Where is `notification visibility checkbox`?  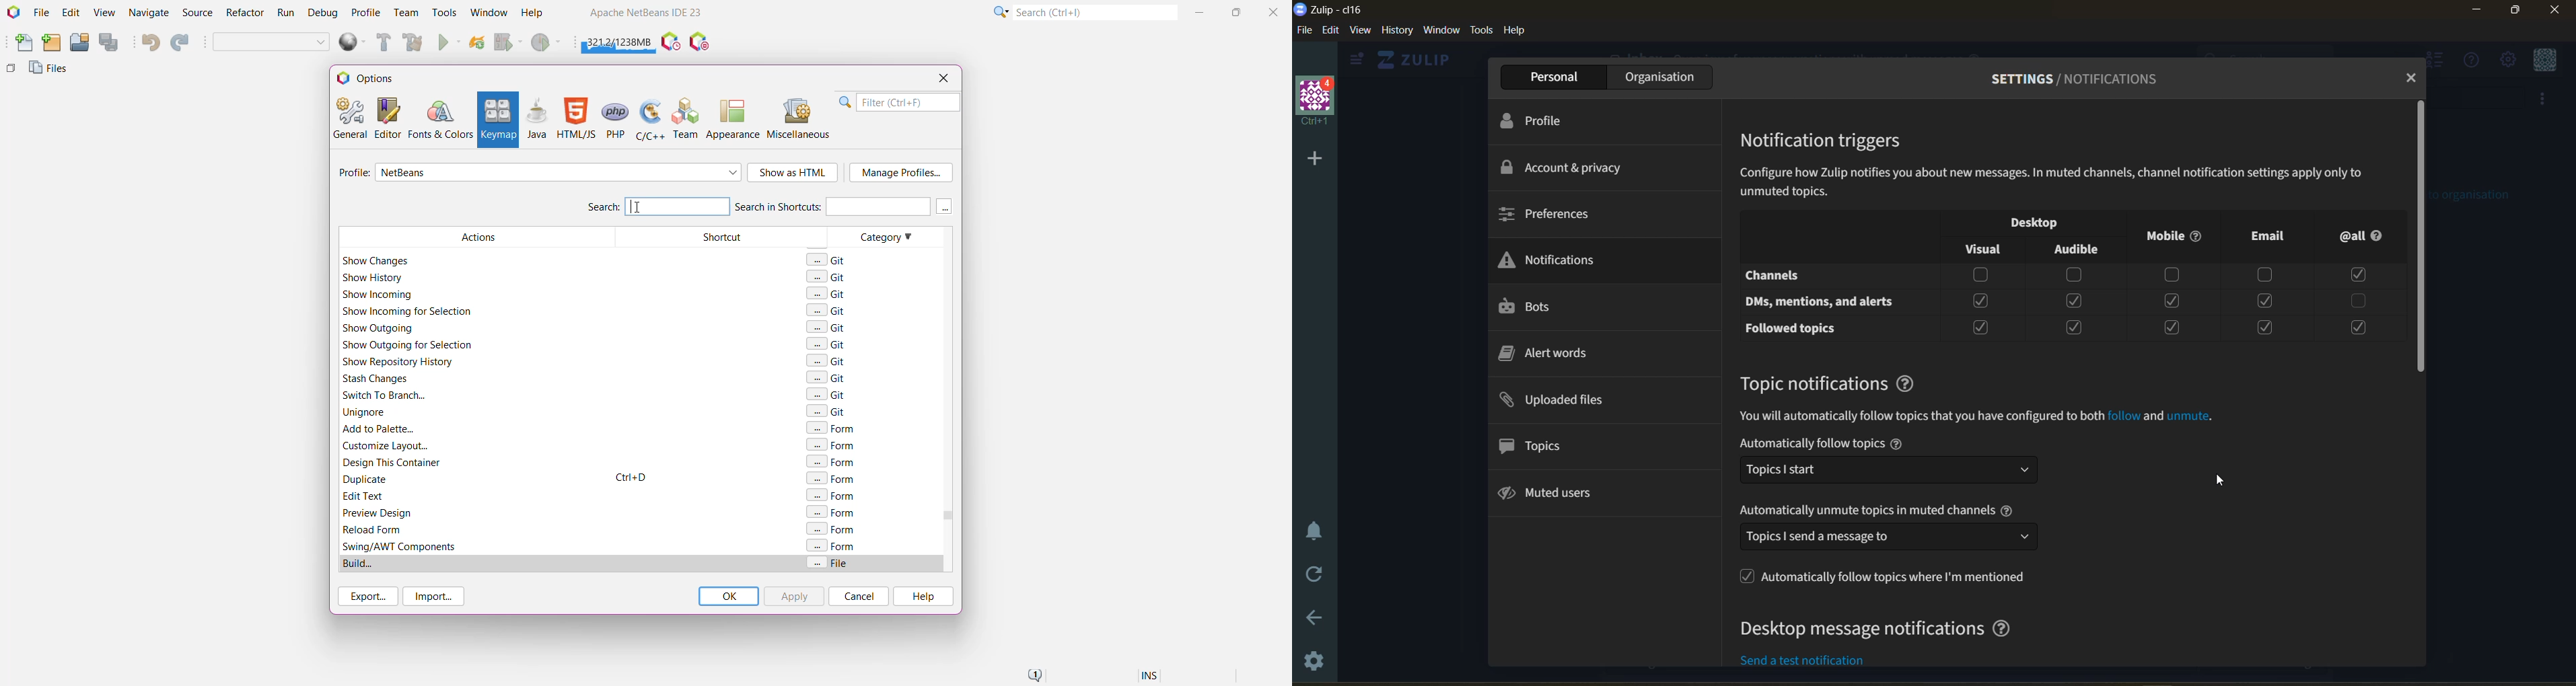
notification visibility checkbox is located at coordinates (2042, 222).